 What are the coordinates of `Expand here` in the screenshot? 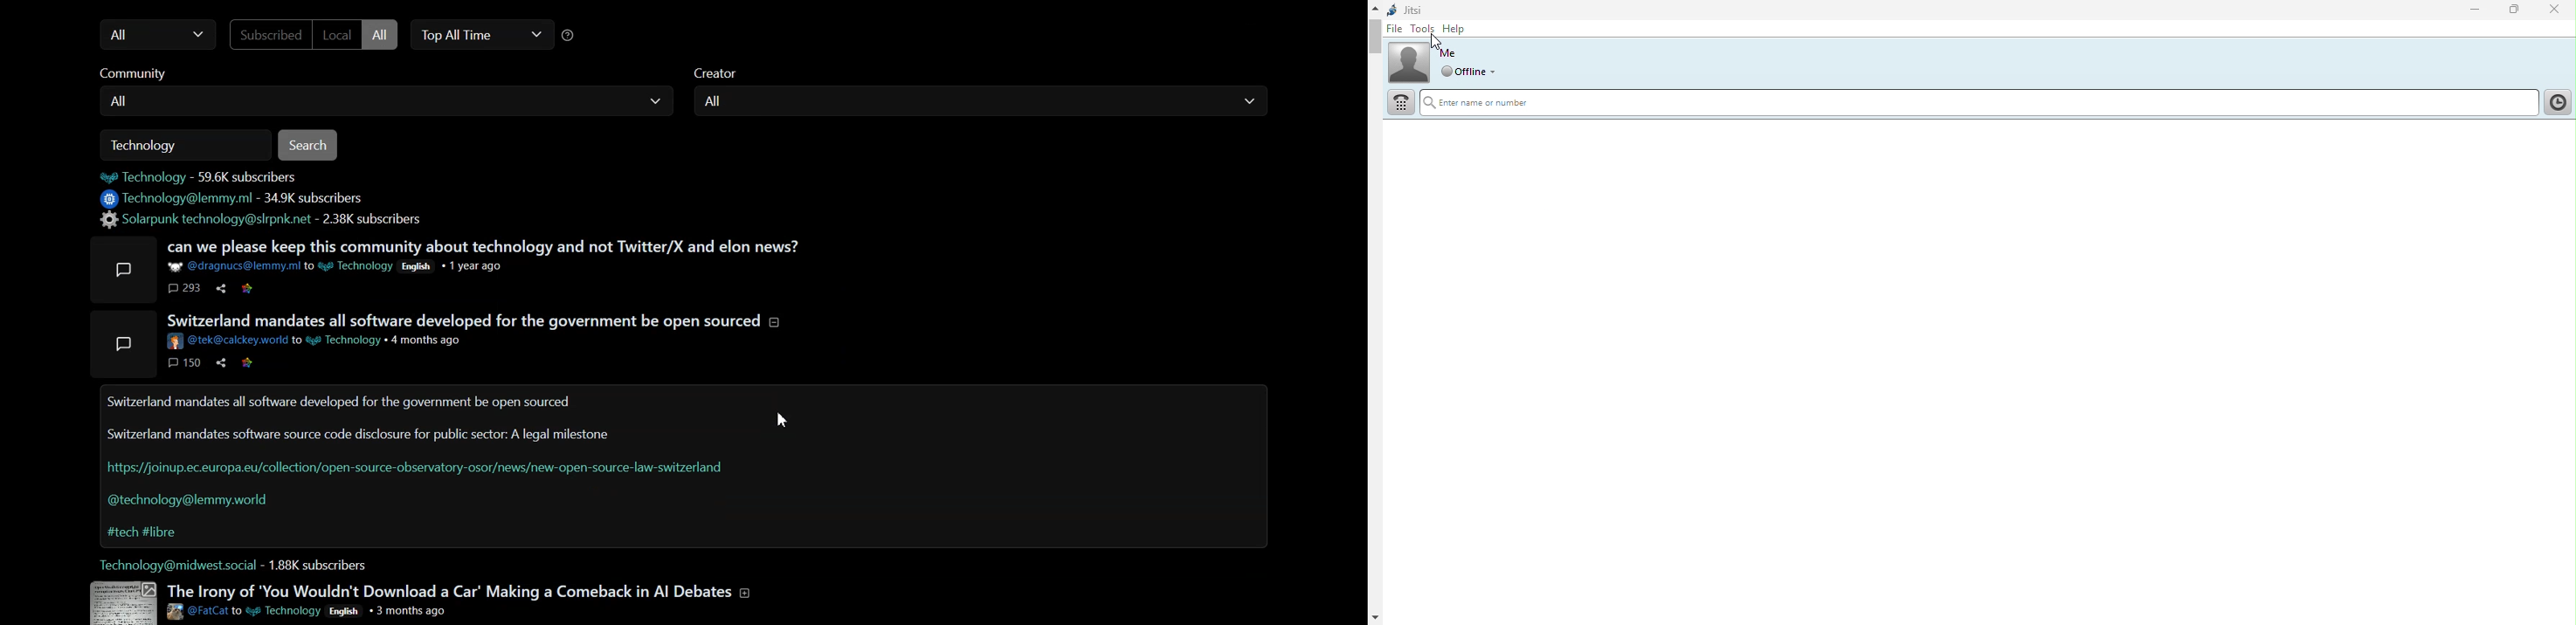 It's located at (121, 601).